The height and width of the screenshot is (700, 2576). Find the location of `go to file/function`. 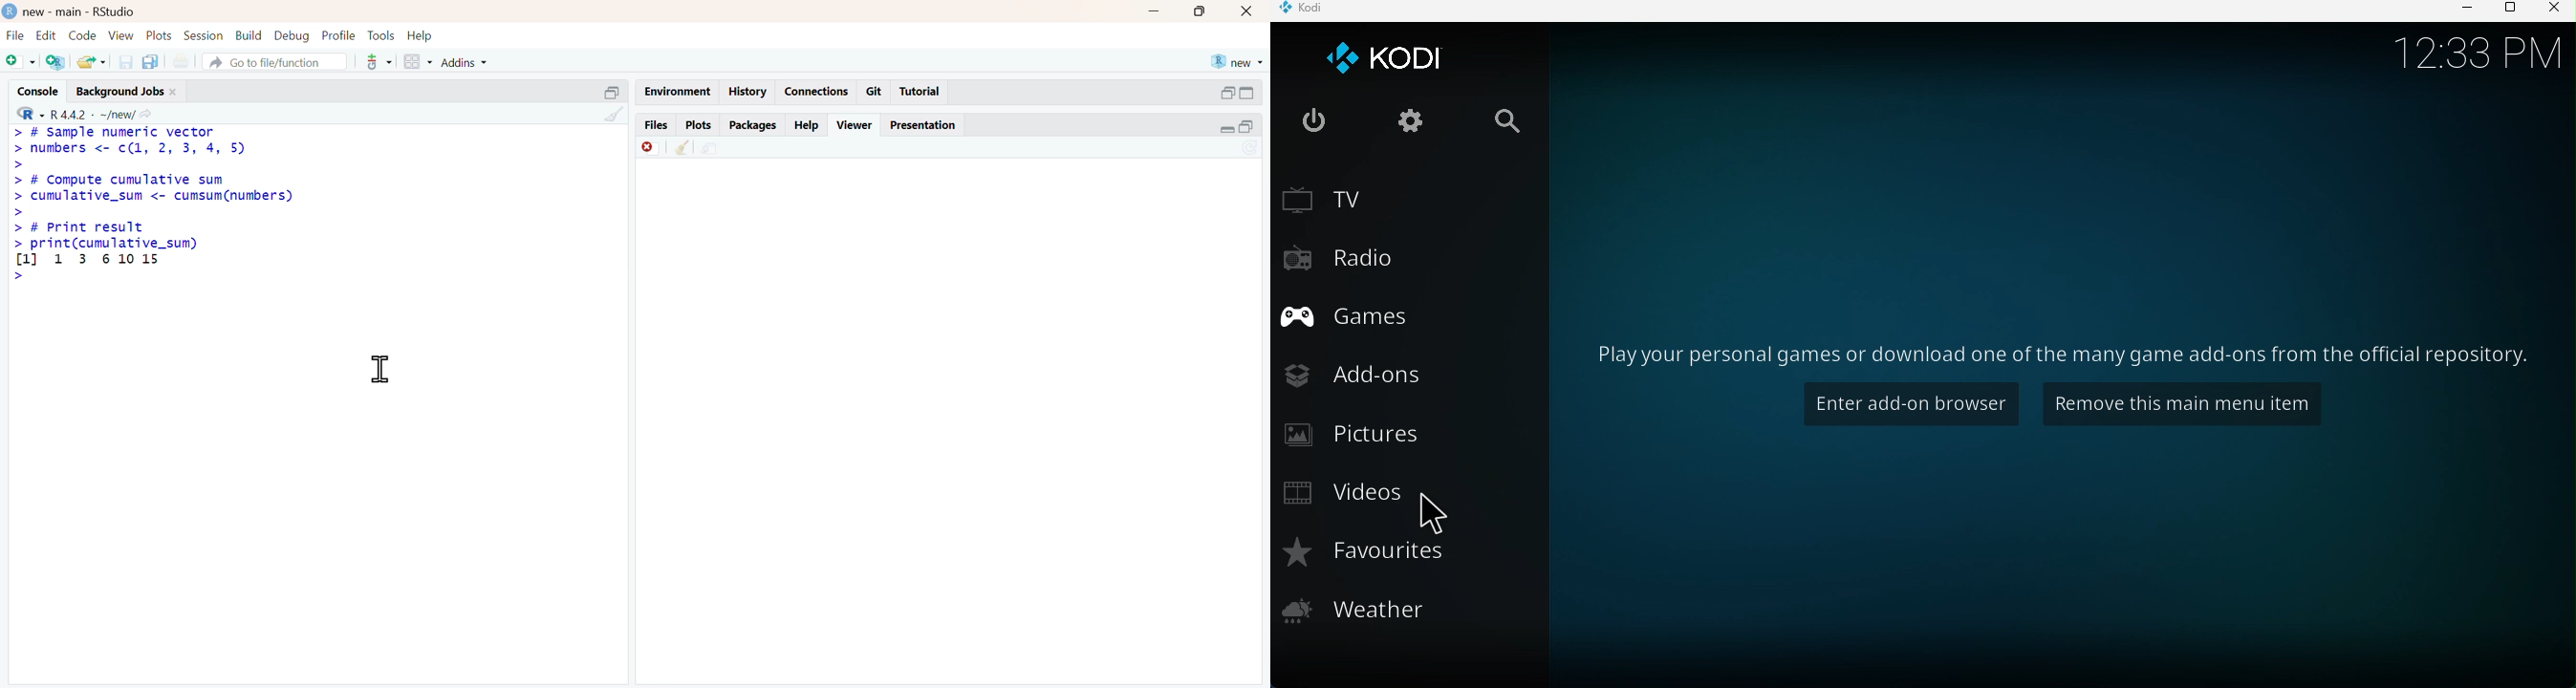

go to file/function is located at coordinates (275, 61).